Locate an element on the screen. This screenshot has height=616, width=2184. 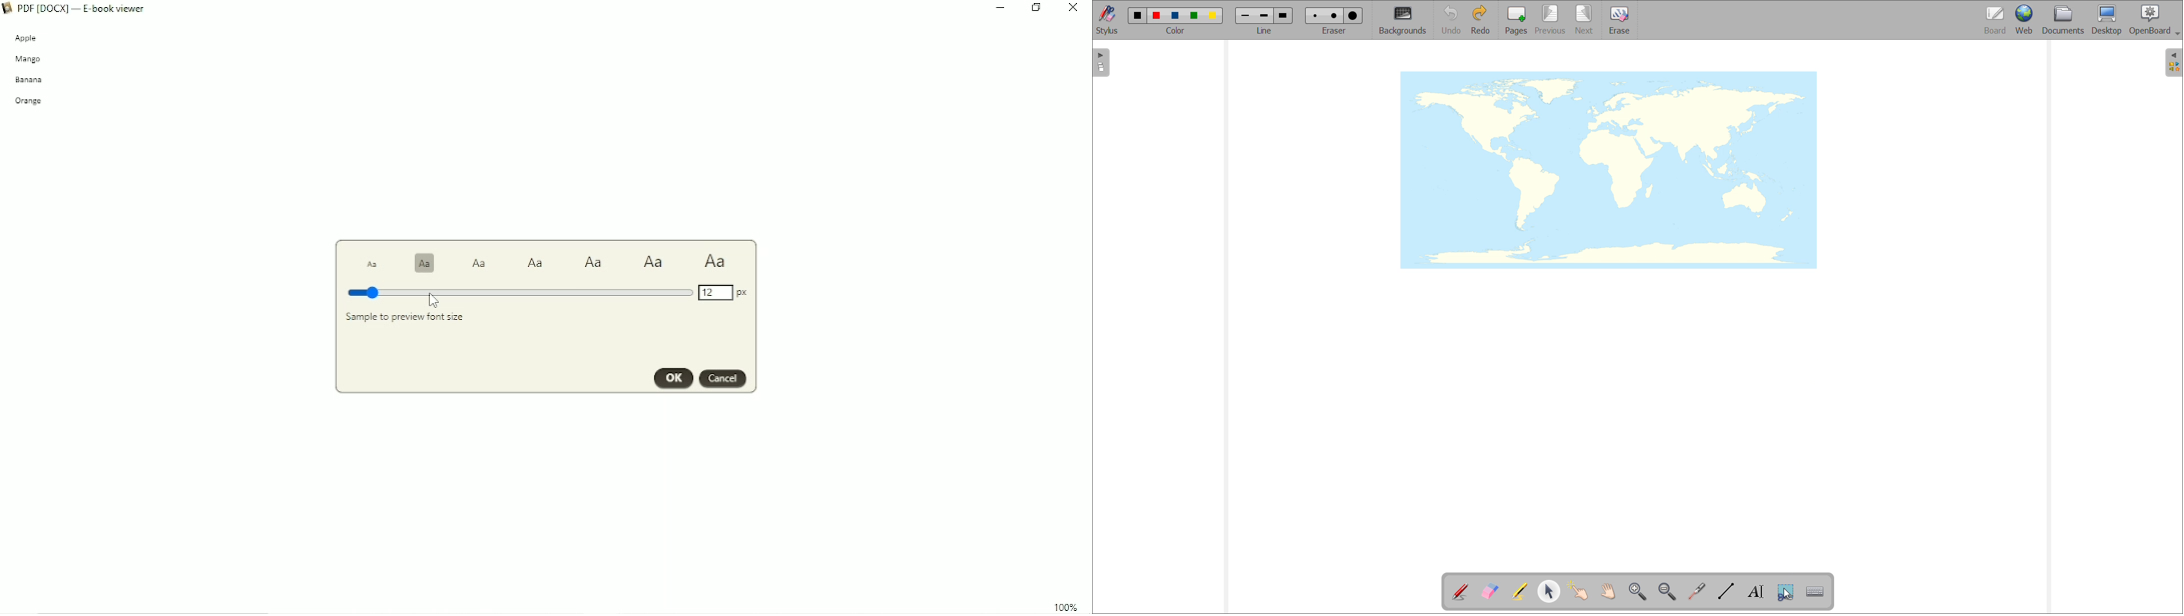
OK is located at coordinates (674, 378).